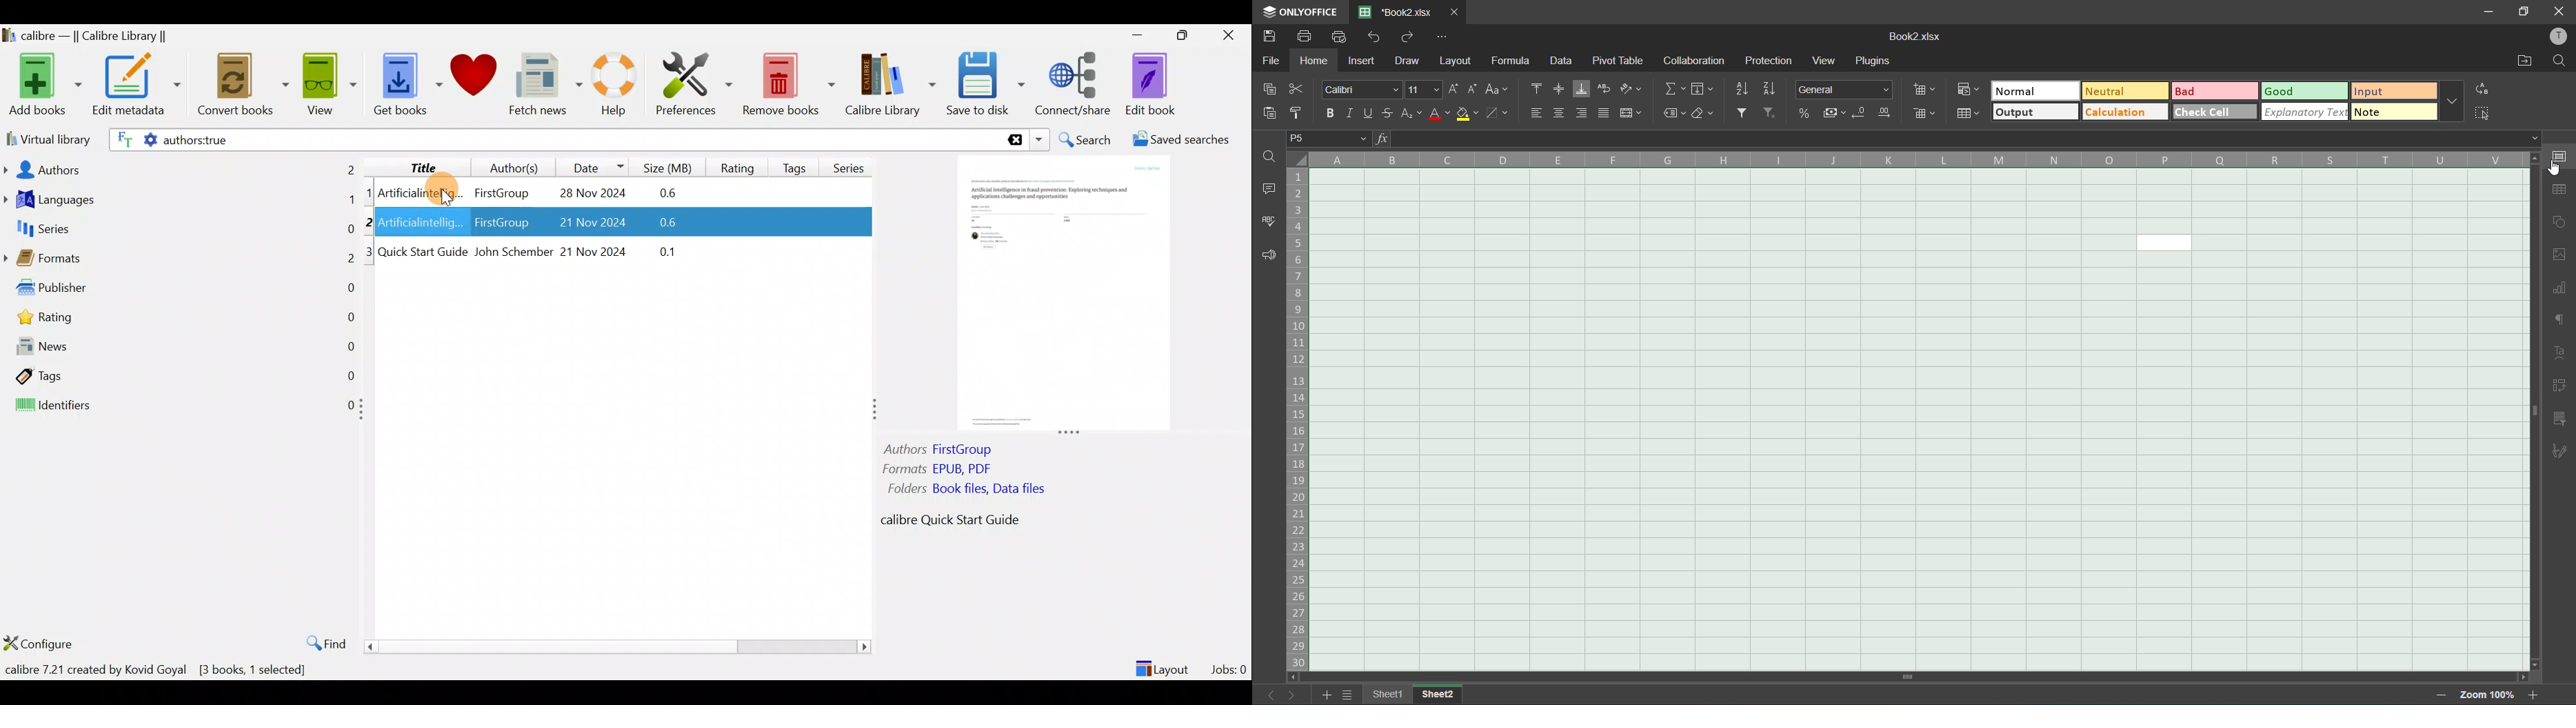 This screenshot has width=2576, height=728. Describe the element at coordinates (2562, 10) in the screenshot. I see `close` at that location.